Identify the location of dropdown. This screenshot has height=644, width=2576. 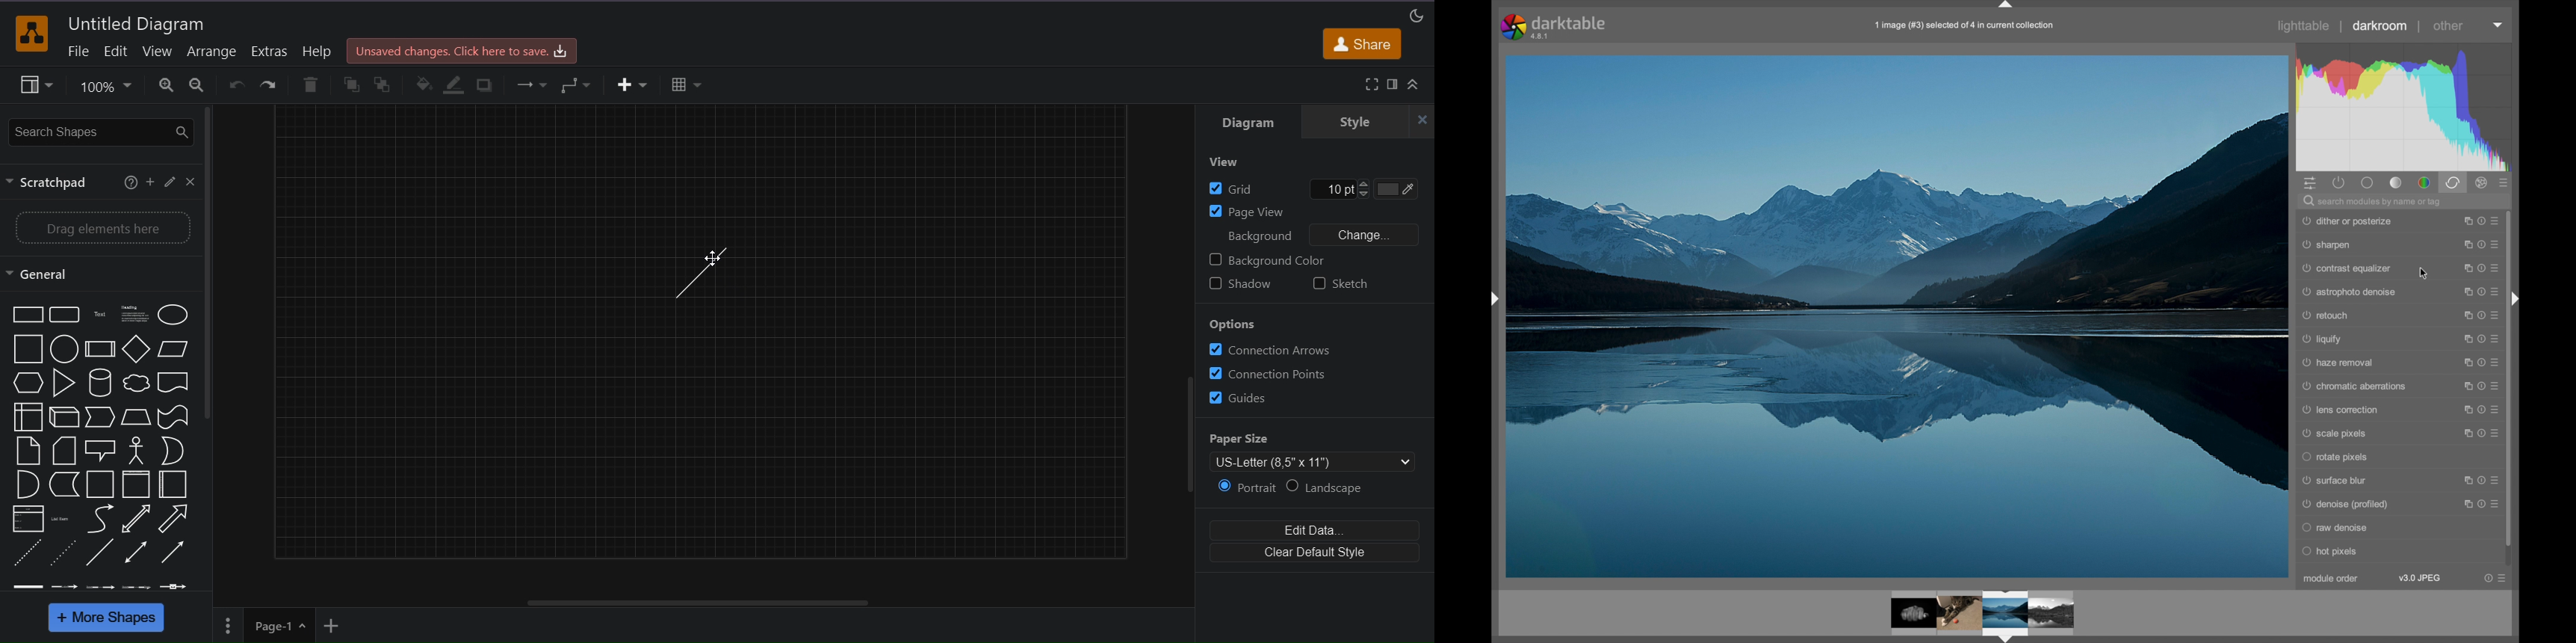
(2499, 25).